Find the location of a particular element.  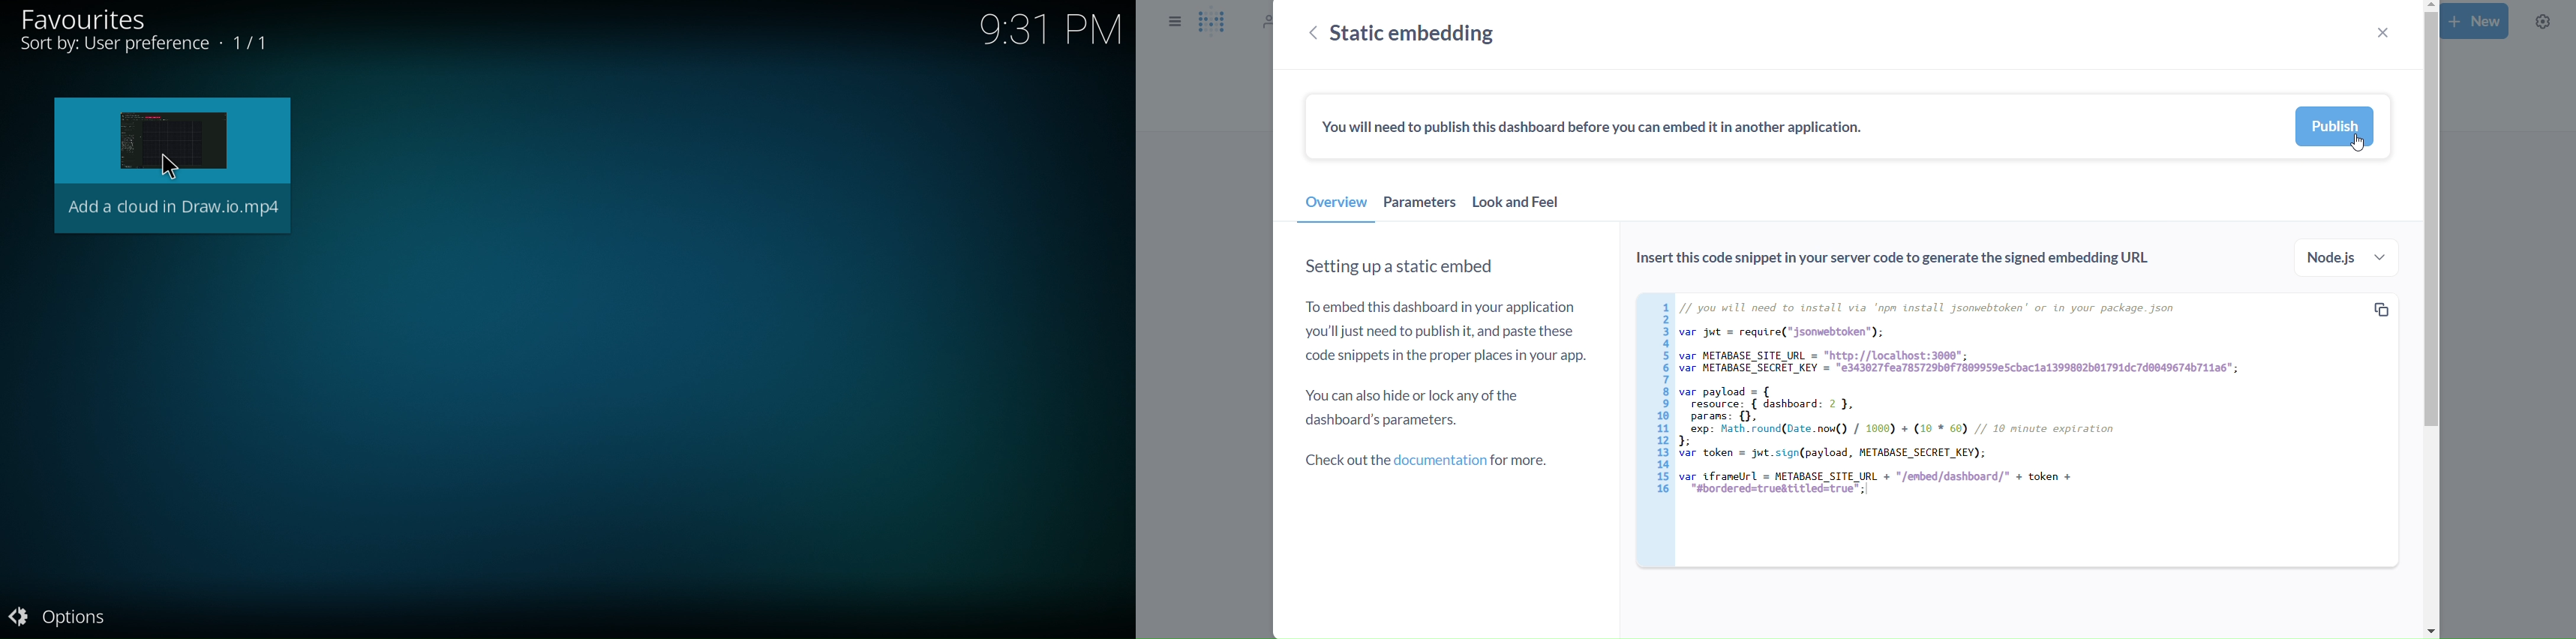

Sort by: User preference + 1/1 is located at coordinates (145, 45).